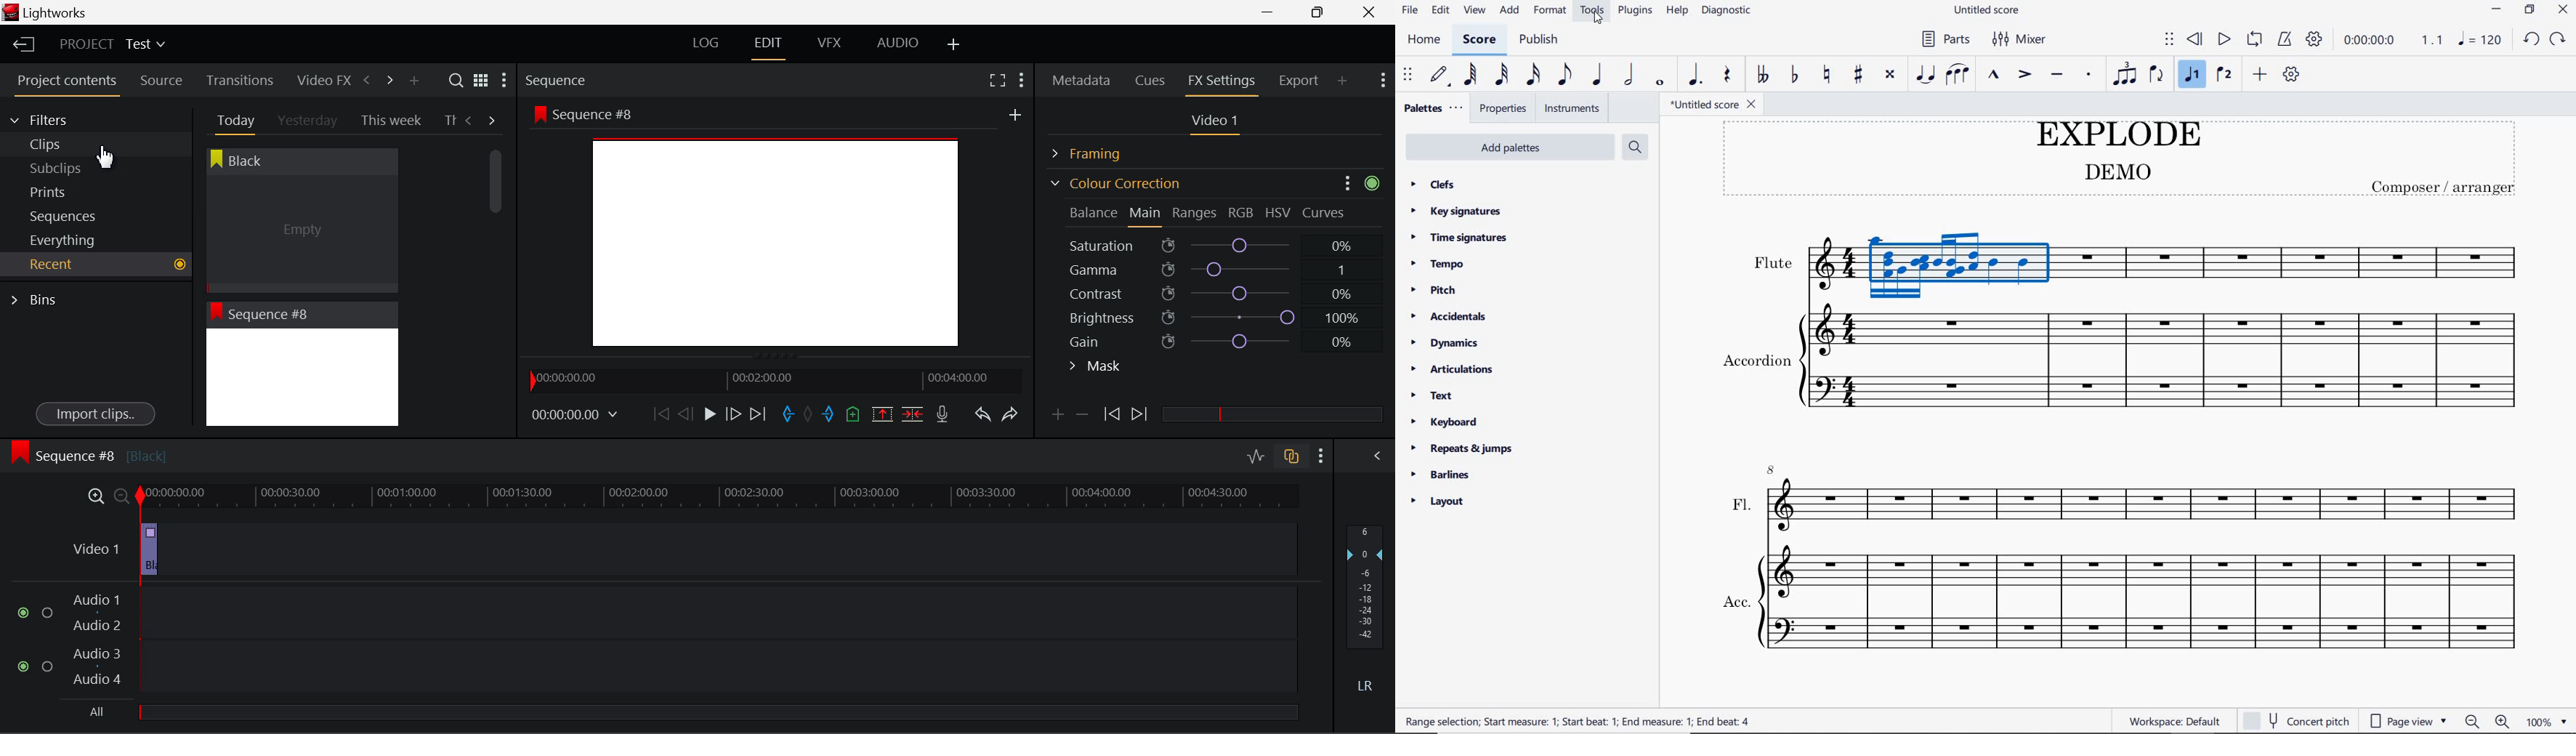 The width and height of the screenshot is (2576, 756). I want to click on EDIT Layout, so click(770, 46).